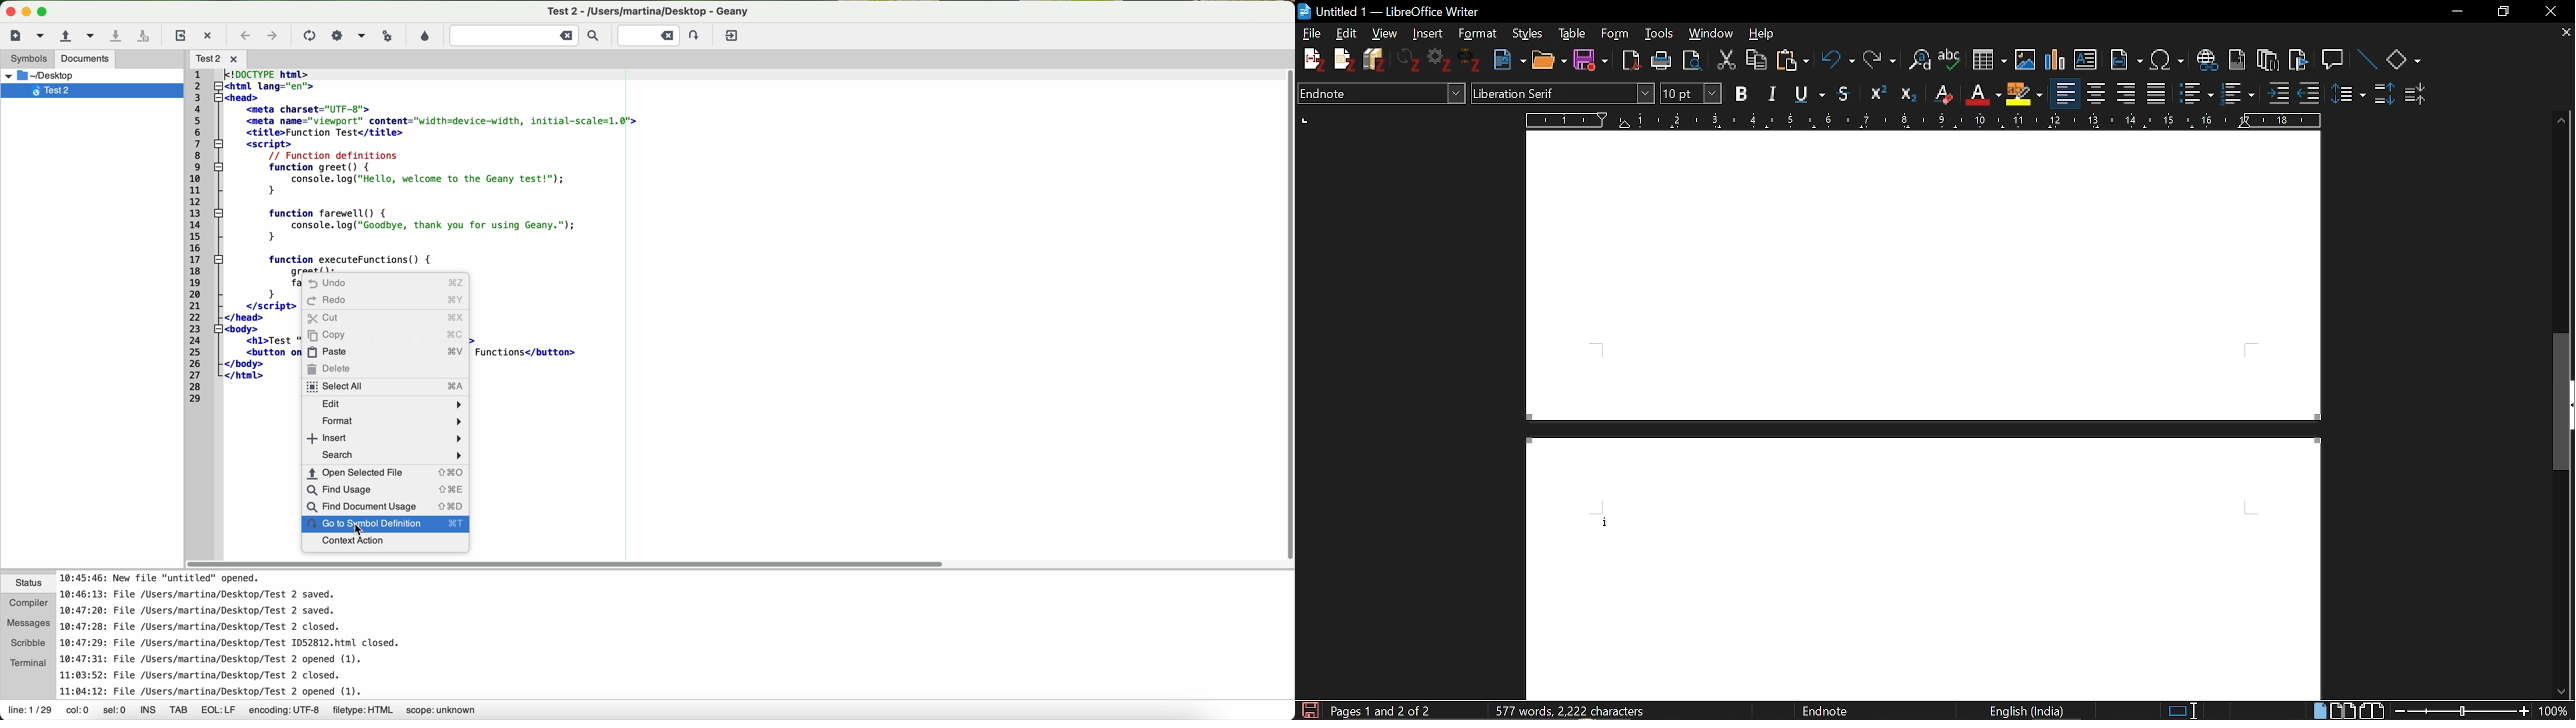  Describe the element at coordinates (1844, 93) in the screenshot. I see `Strikethrough` at that location.